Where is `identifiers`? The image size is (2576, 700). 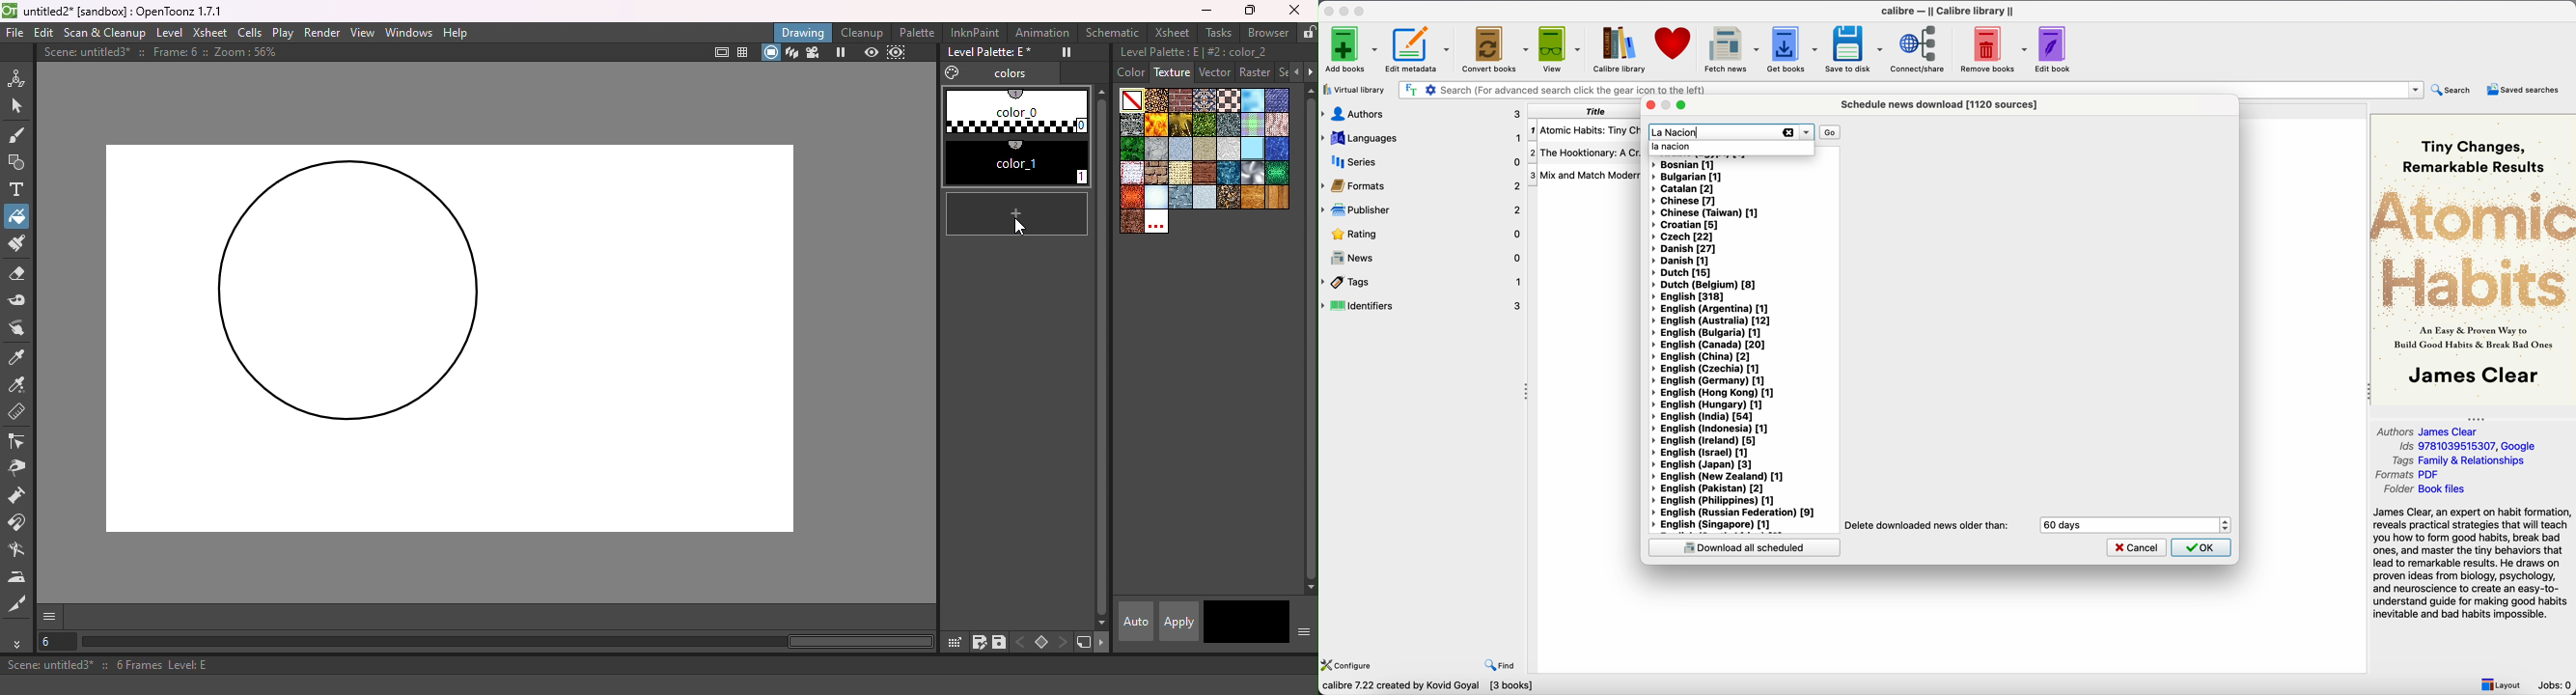
identifiers is located at coordinates (1423, 306).